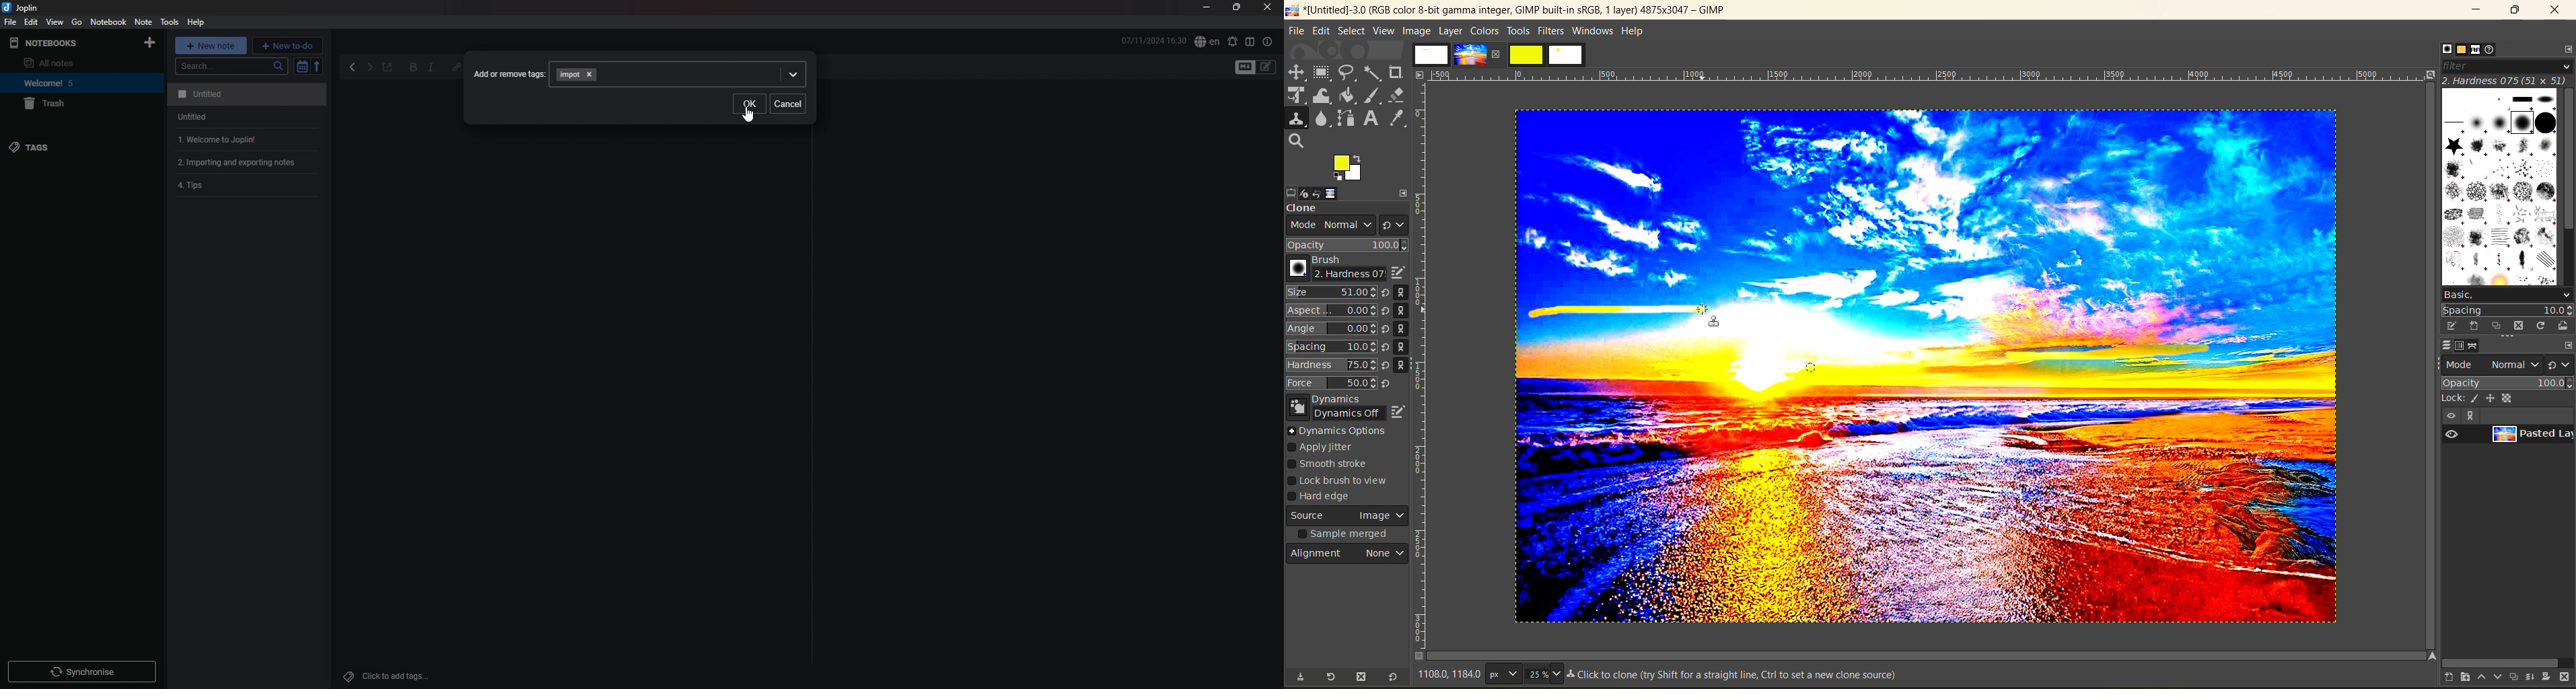 The width and height of the screenshot is (2576, 700). What do you see at coordinates (249, 163) in the screenshot?
I see `2. Importing and exporting notes:` at bounding box center [249, 163].